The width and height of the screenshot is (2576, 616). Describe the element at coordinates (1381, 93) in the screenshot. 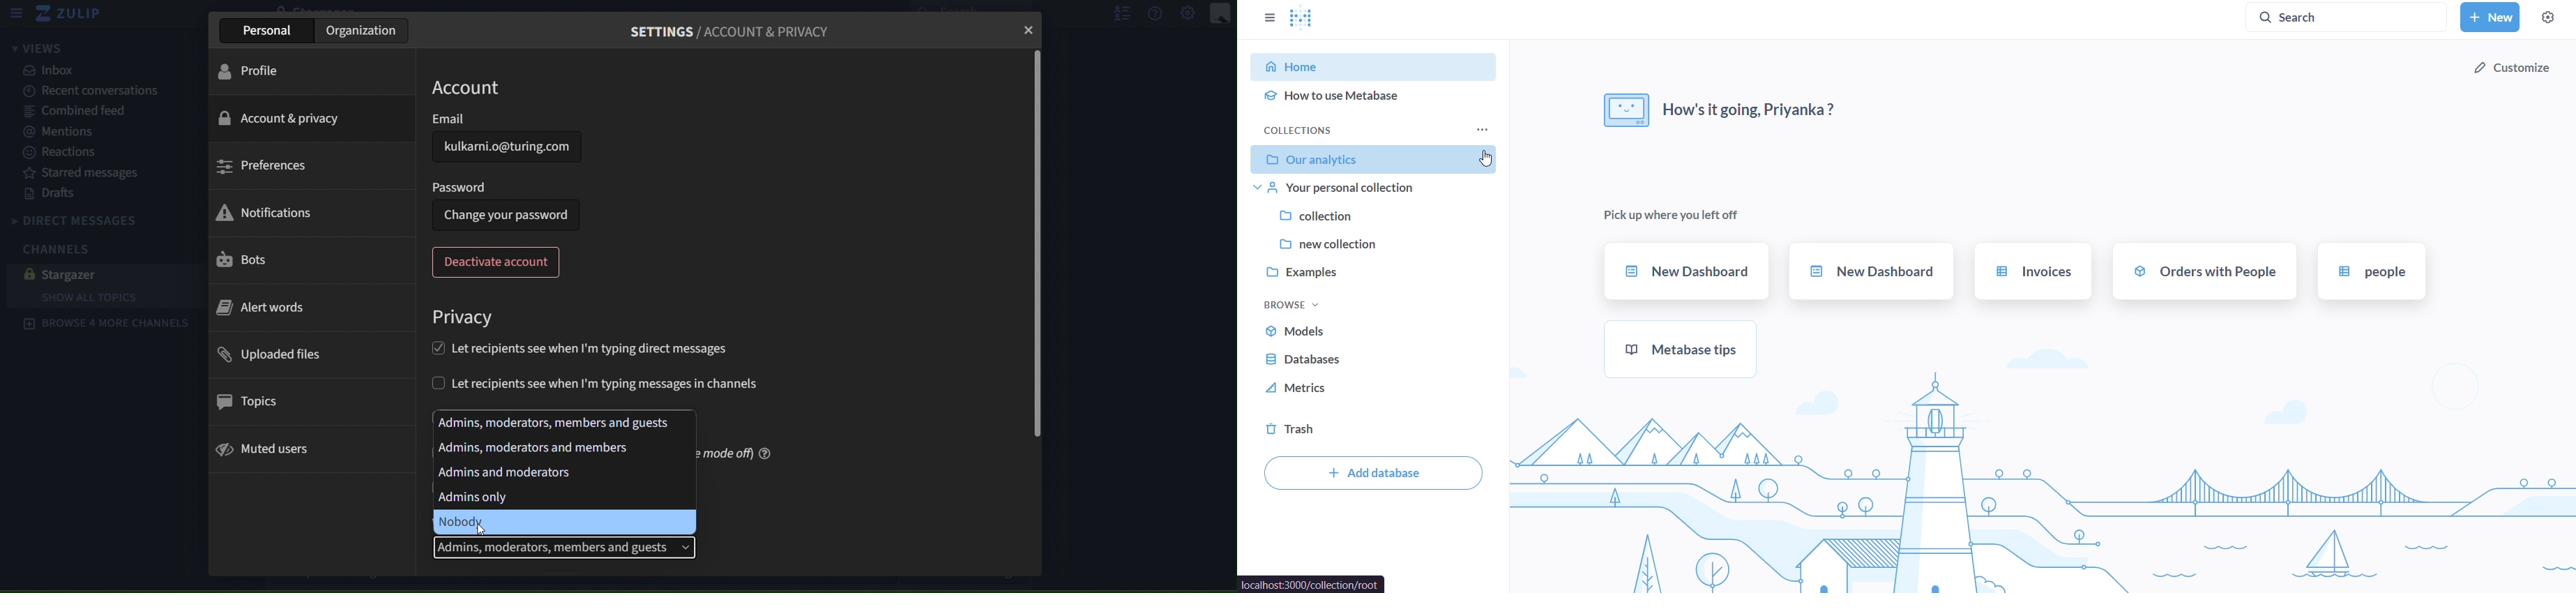

I see `how to use metabase` at that location.